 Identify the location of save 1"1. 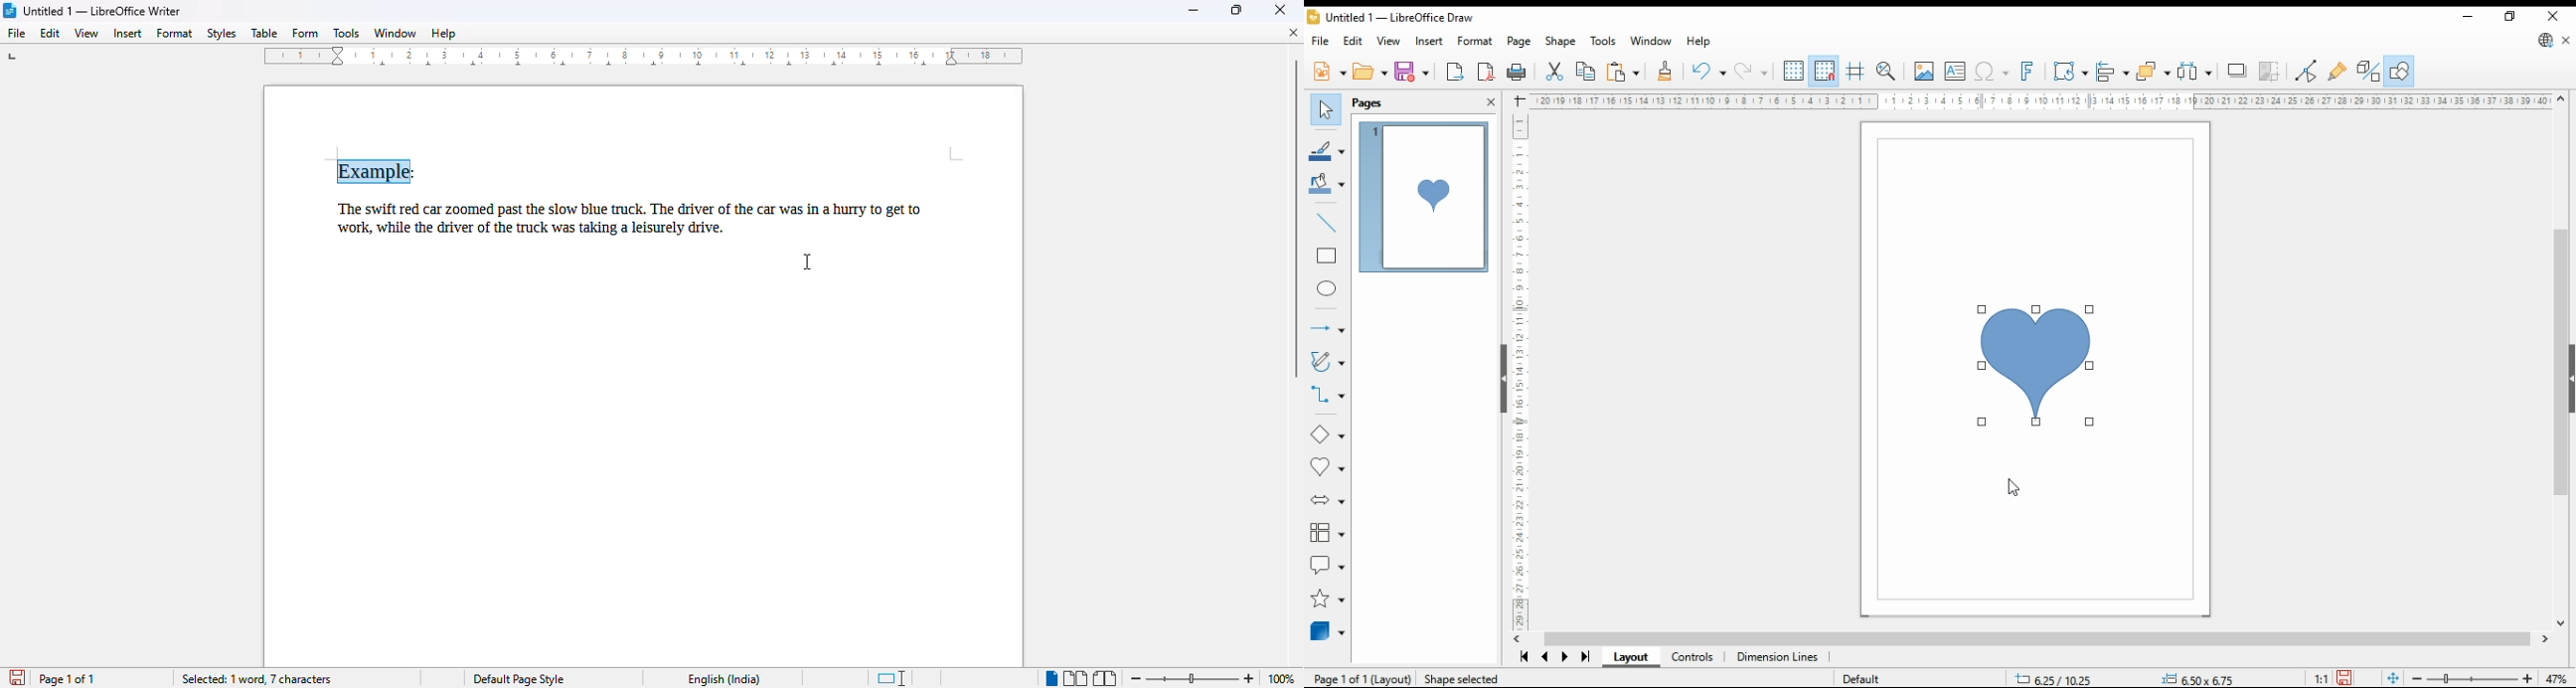
(2330, 673).